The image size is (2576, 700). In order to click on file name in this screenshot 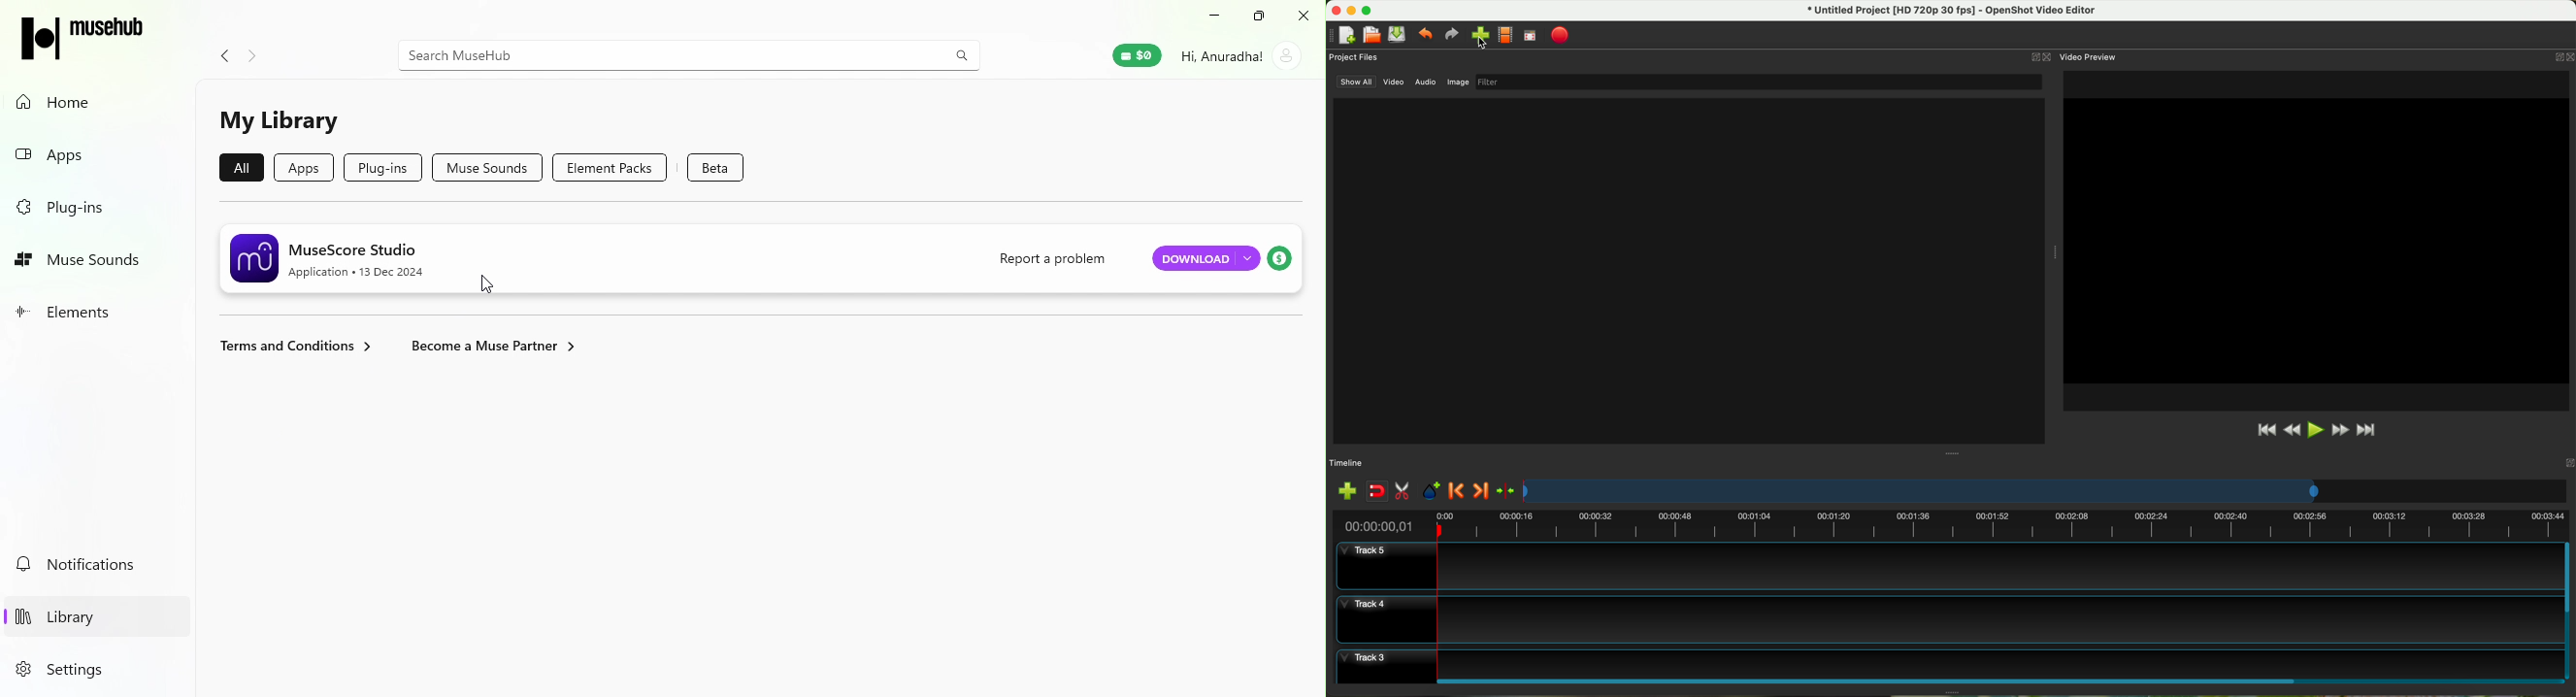, I will do `click(1952, 10)`.